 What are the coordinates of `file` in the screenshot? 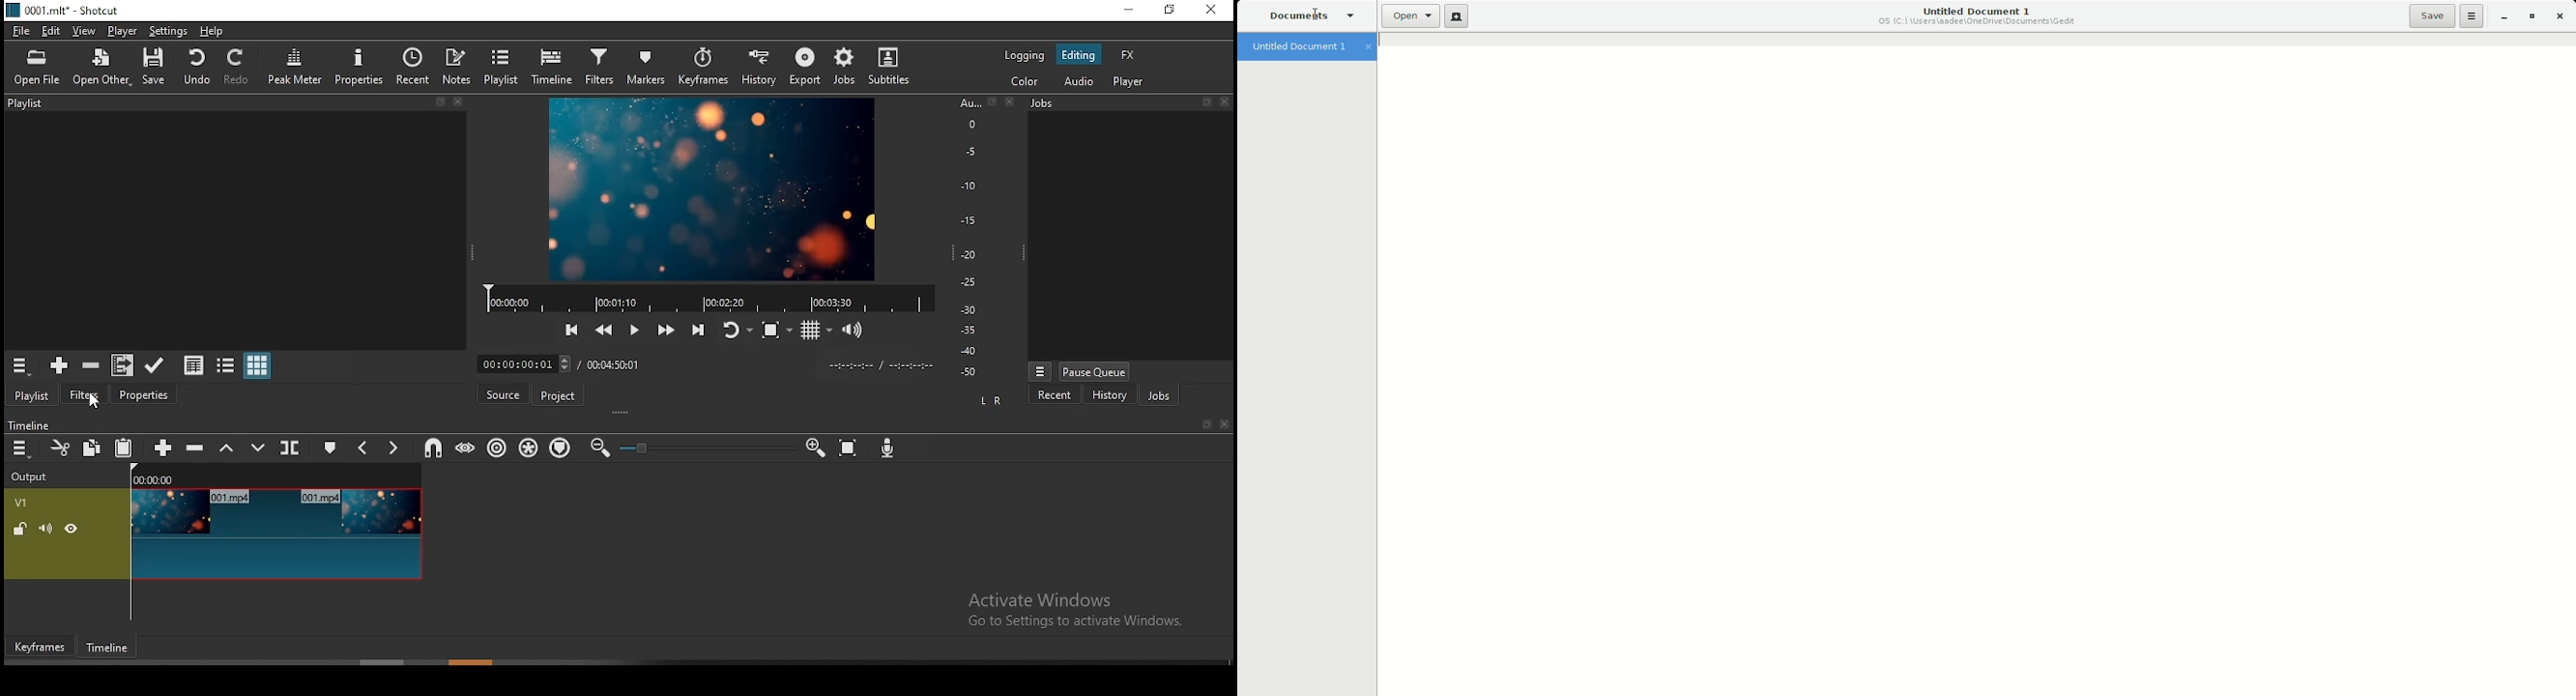 It's located at (19, 32).